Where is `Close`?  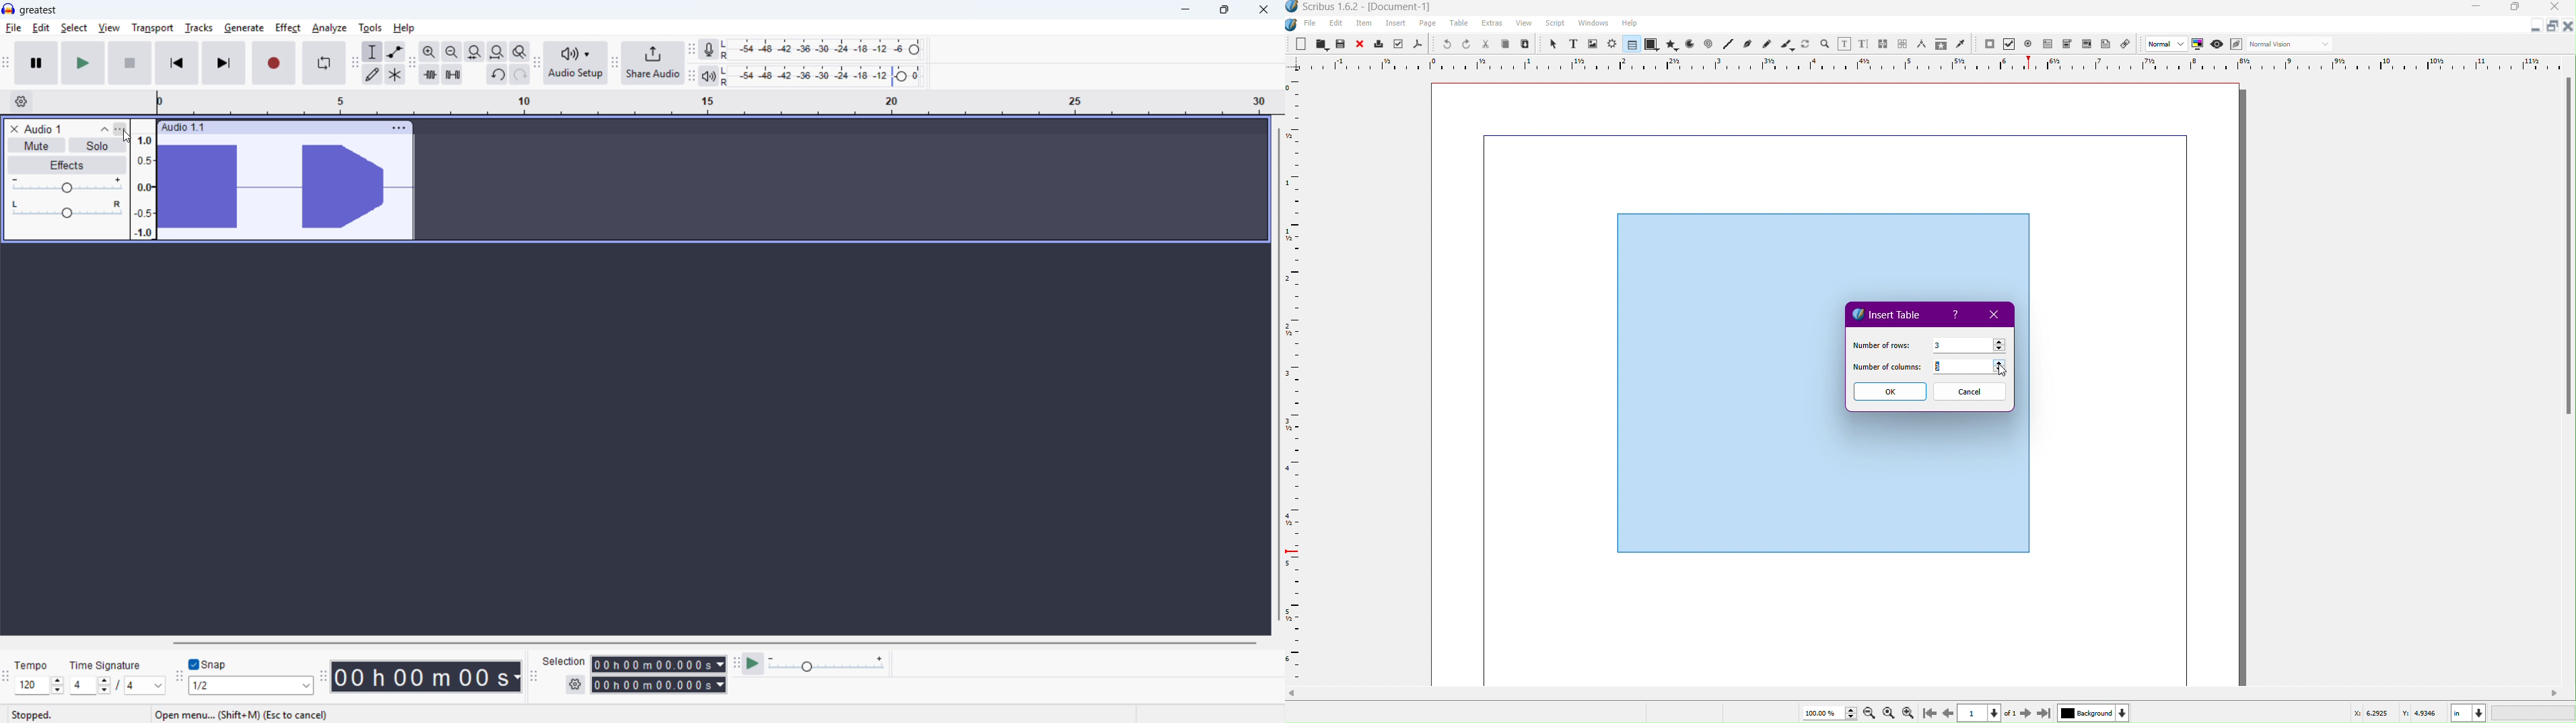 Close is located at coordinates (2558, 8).